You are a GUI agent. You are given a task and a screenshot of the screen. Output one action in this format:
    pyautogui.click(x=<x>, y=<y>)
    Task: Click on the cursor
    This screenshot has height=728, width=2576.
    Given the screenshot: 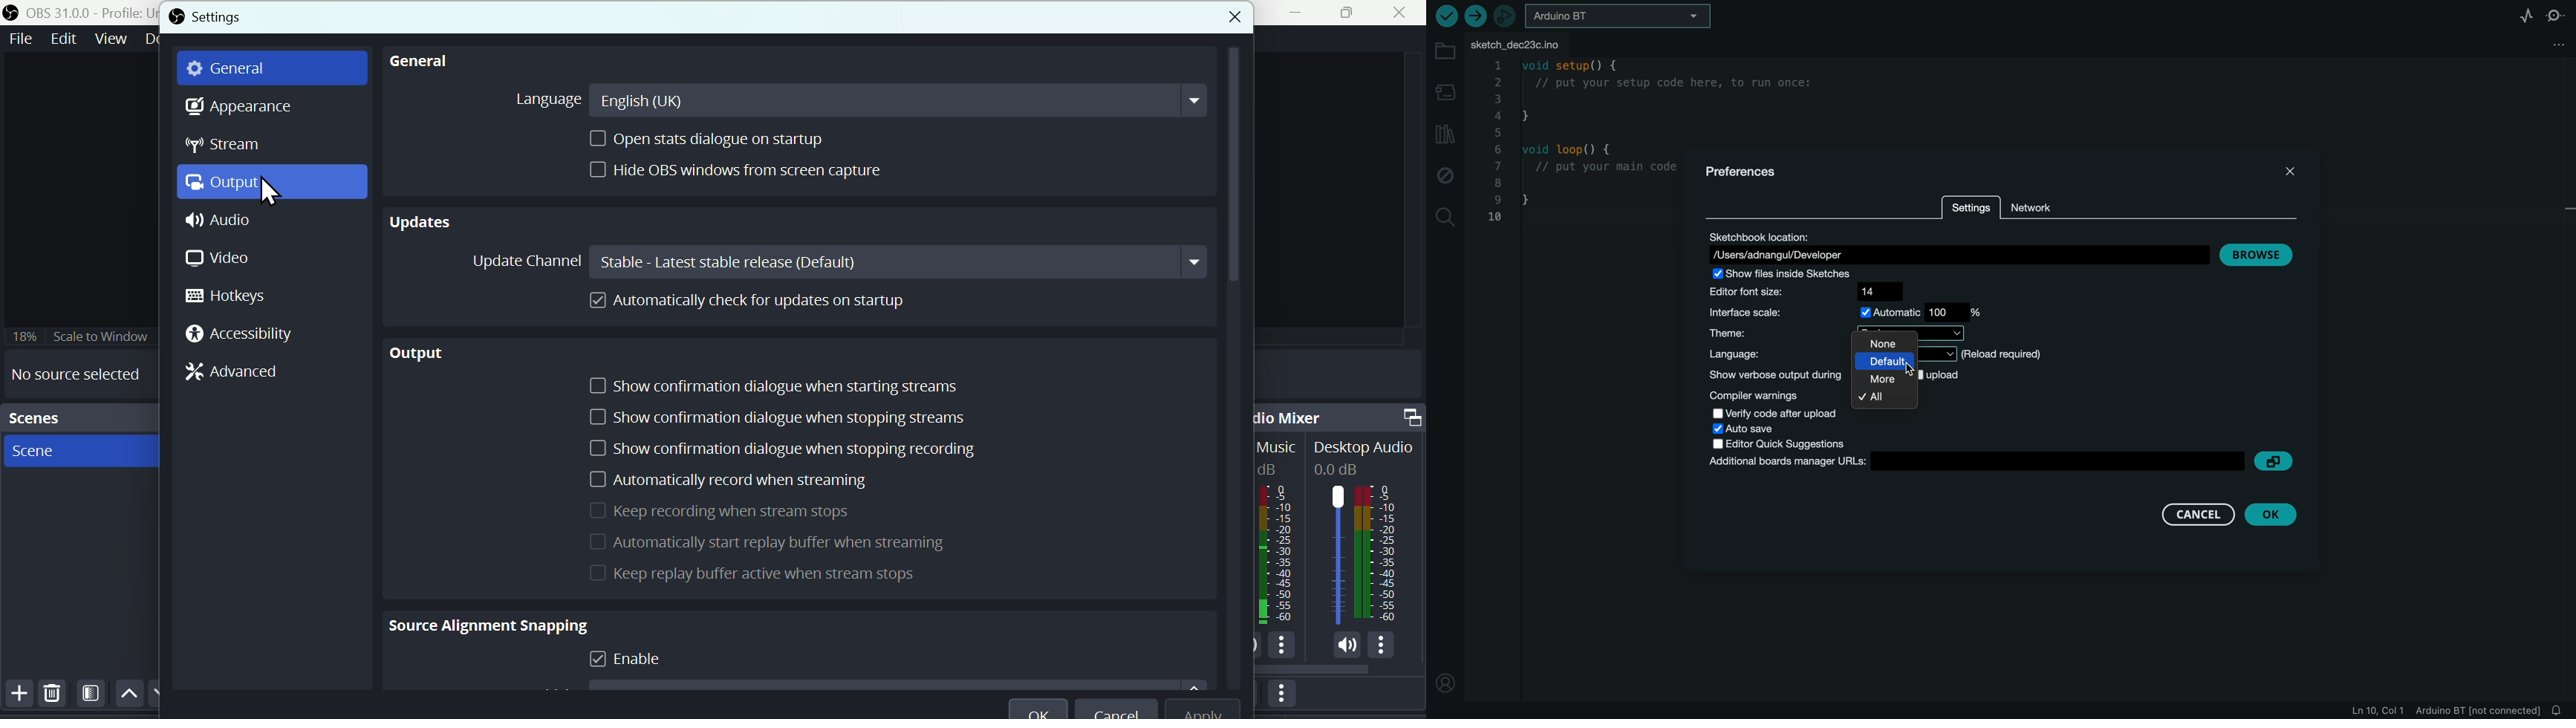 What is the action you would take?
    pyautogui.click(x=267, y=192)
    